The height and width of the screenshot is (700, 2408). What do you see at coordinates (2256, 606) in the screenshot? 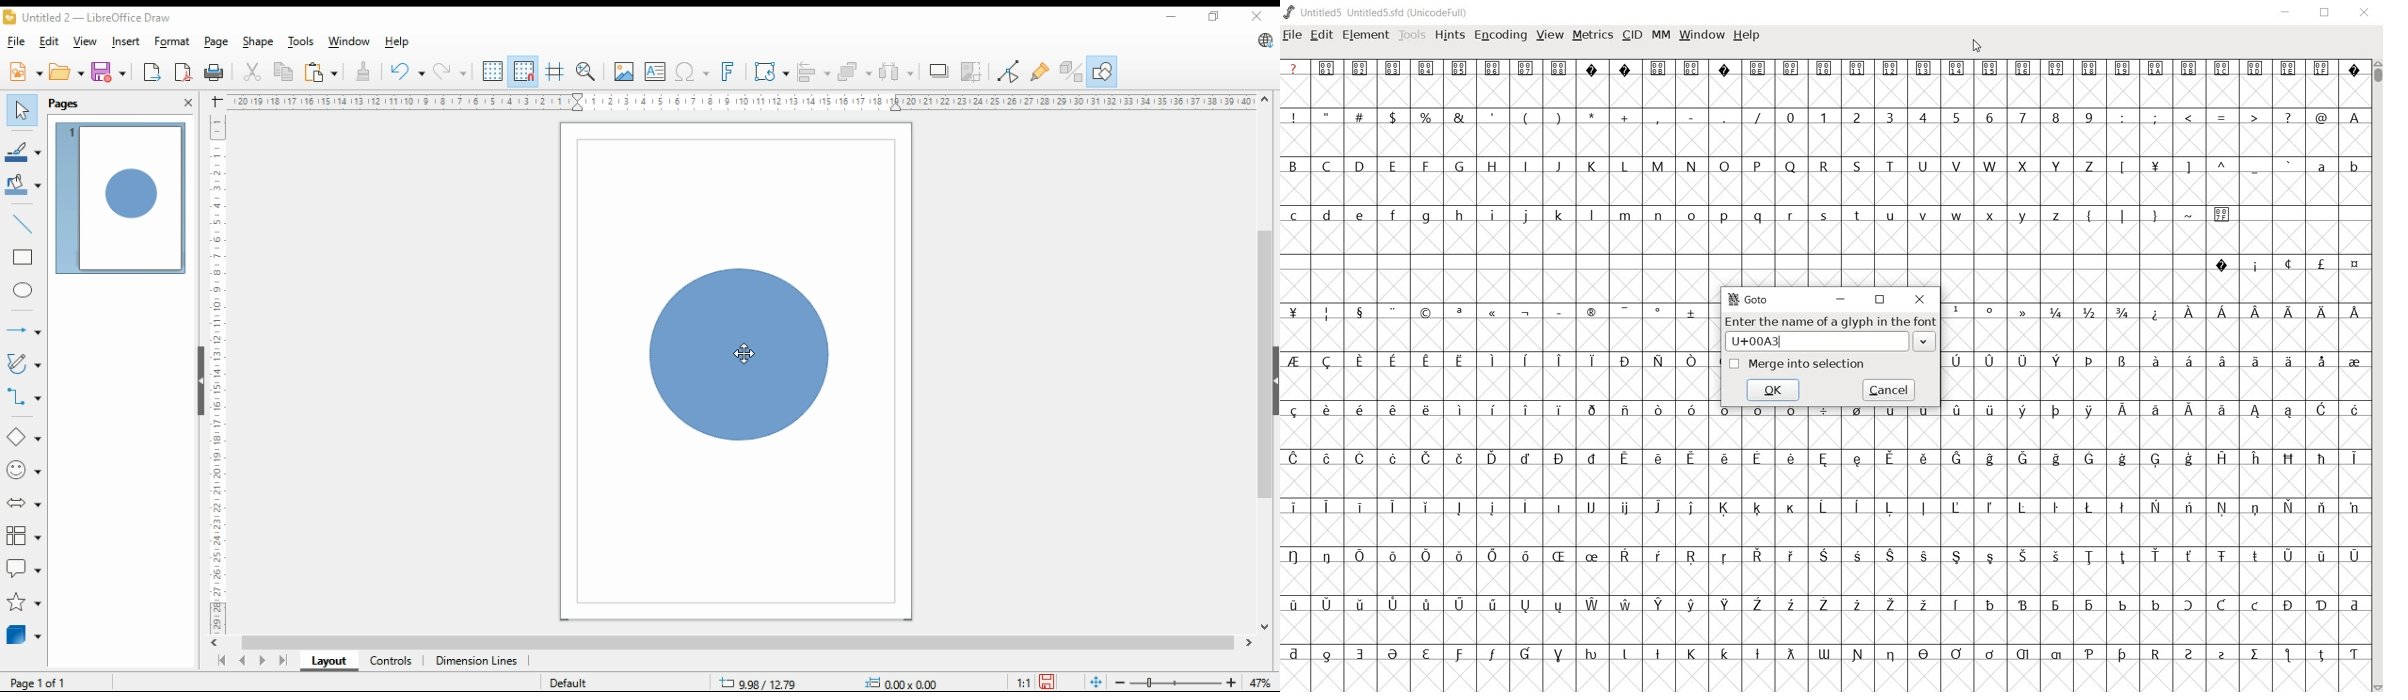
I see `Symbol` at bounding box center [2256, 606].